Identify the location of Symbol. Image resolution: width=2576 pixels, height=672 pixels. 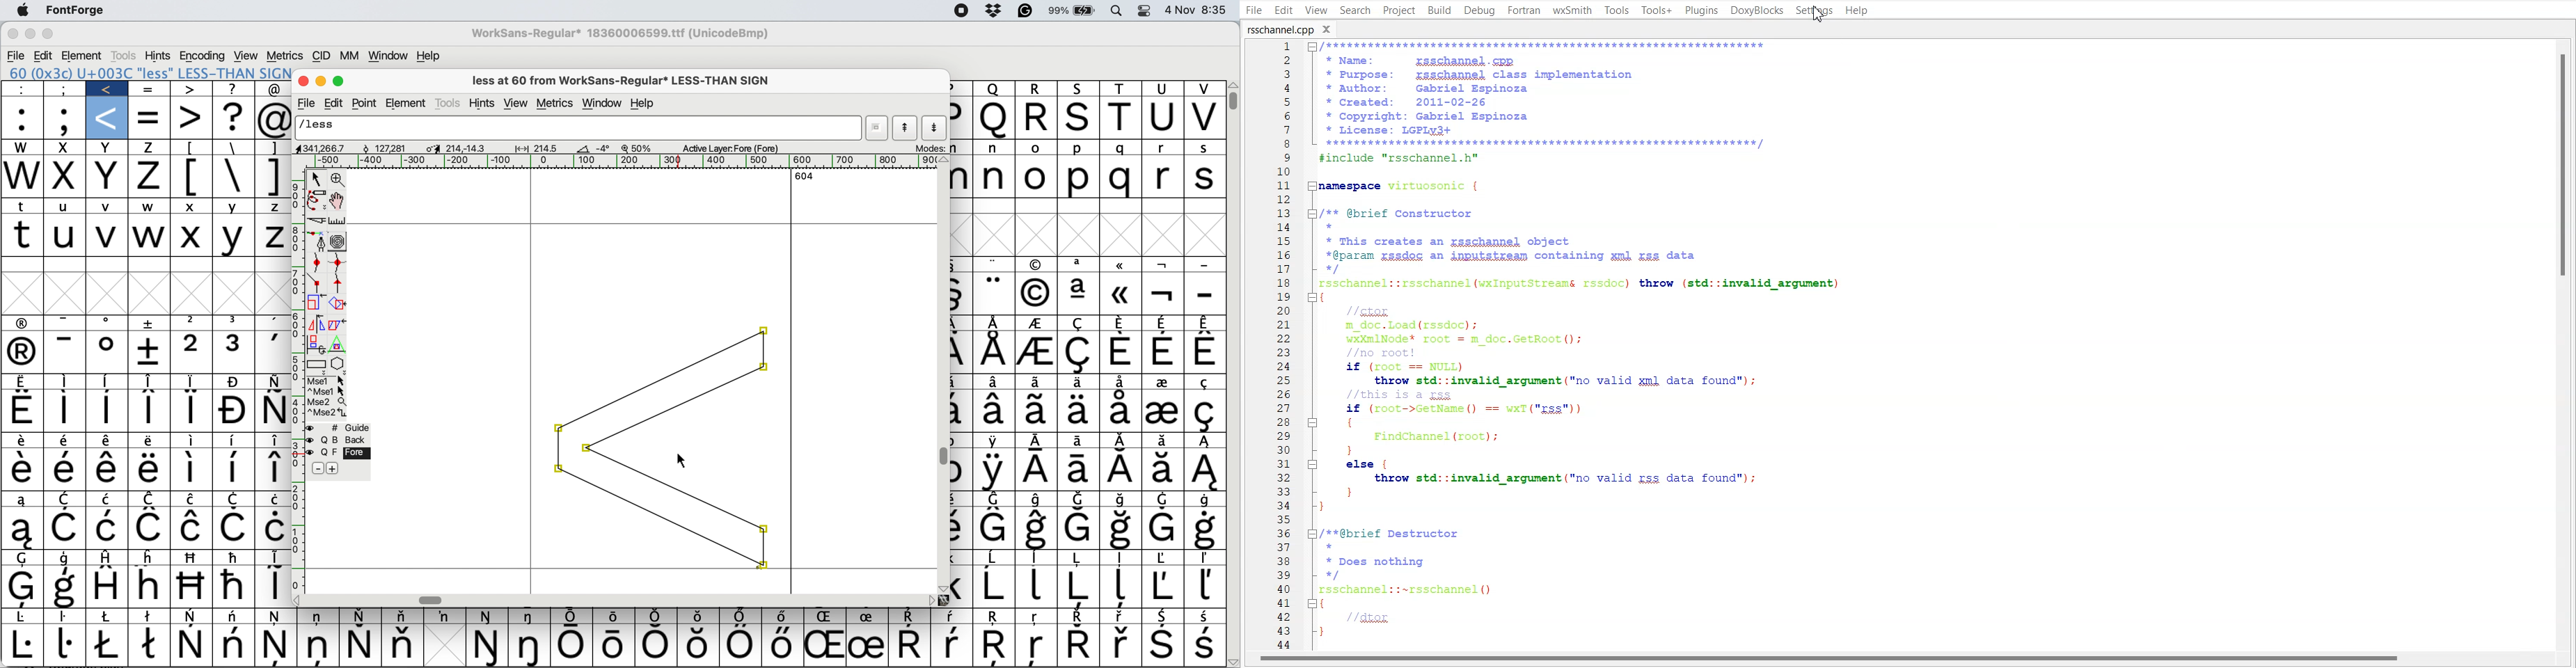
(1164, 324).